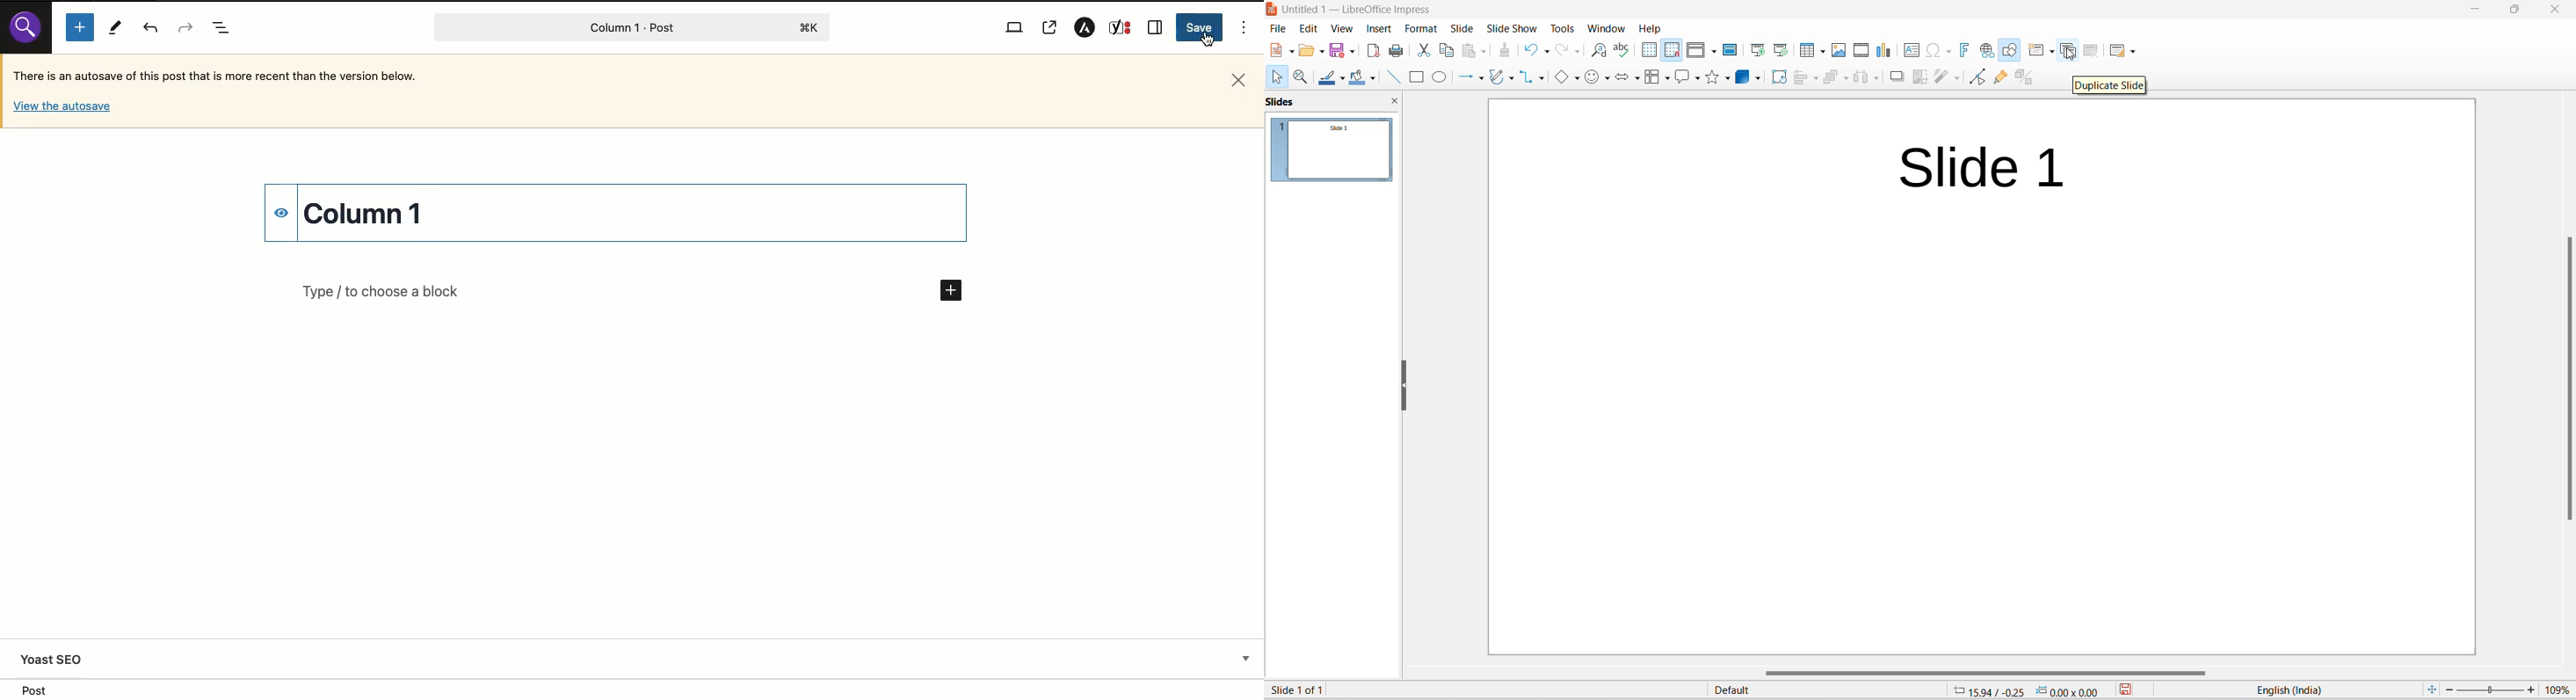  Describe the element at coordinates (1279, 49) in the screenshot. I see `new file options` at that location.